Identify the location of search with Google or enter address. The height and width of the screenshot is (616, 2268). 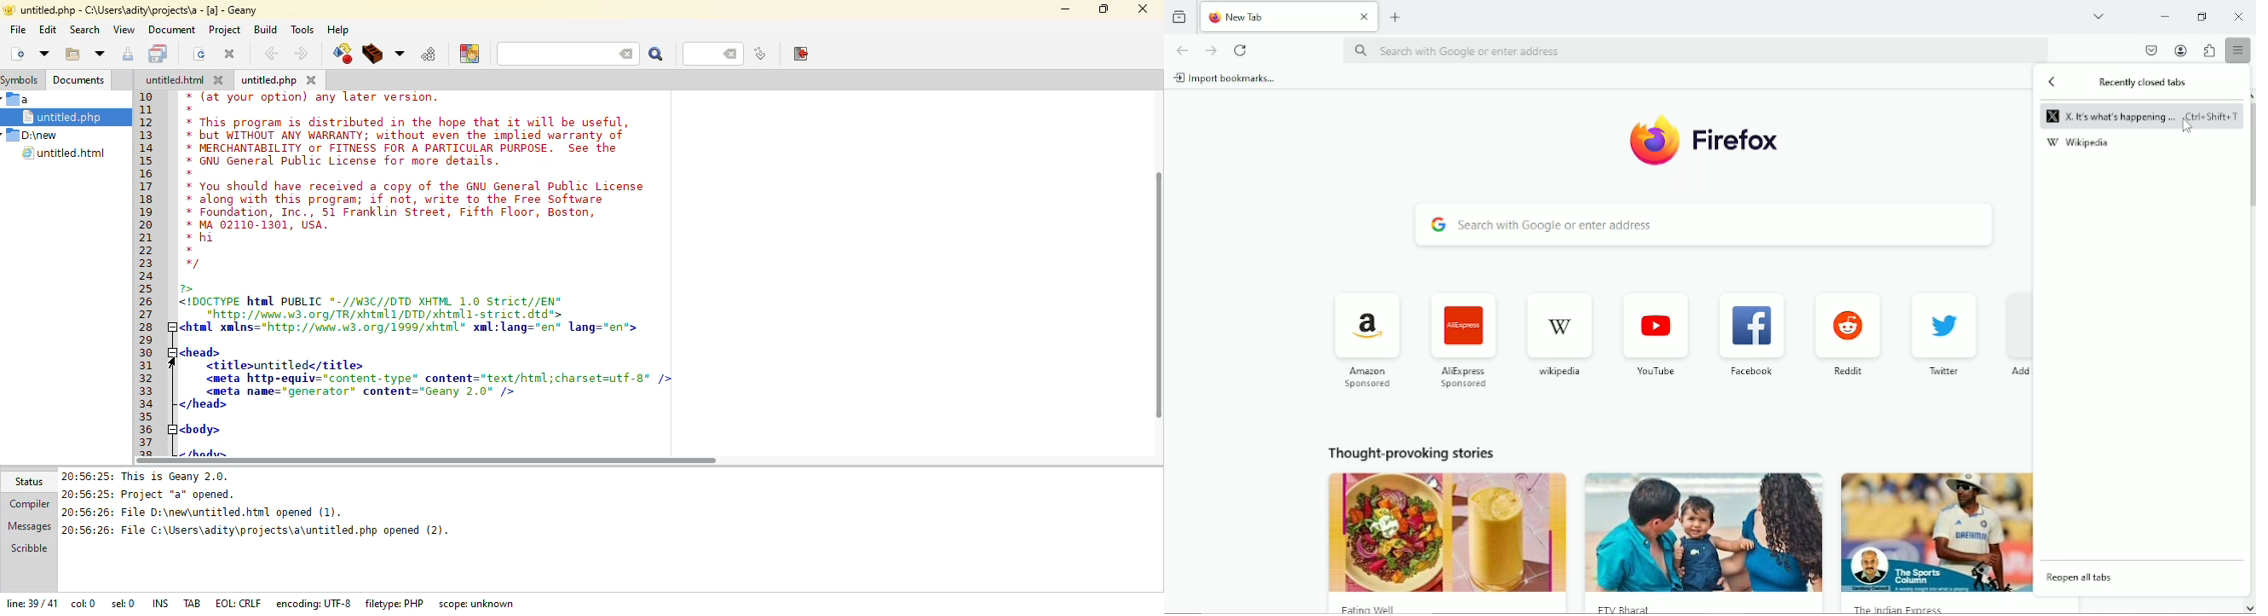
(1696, 53).